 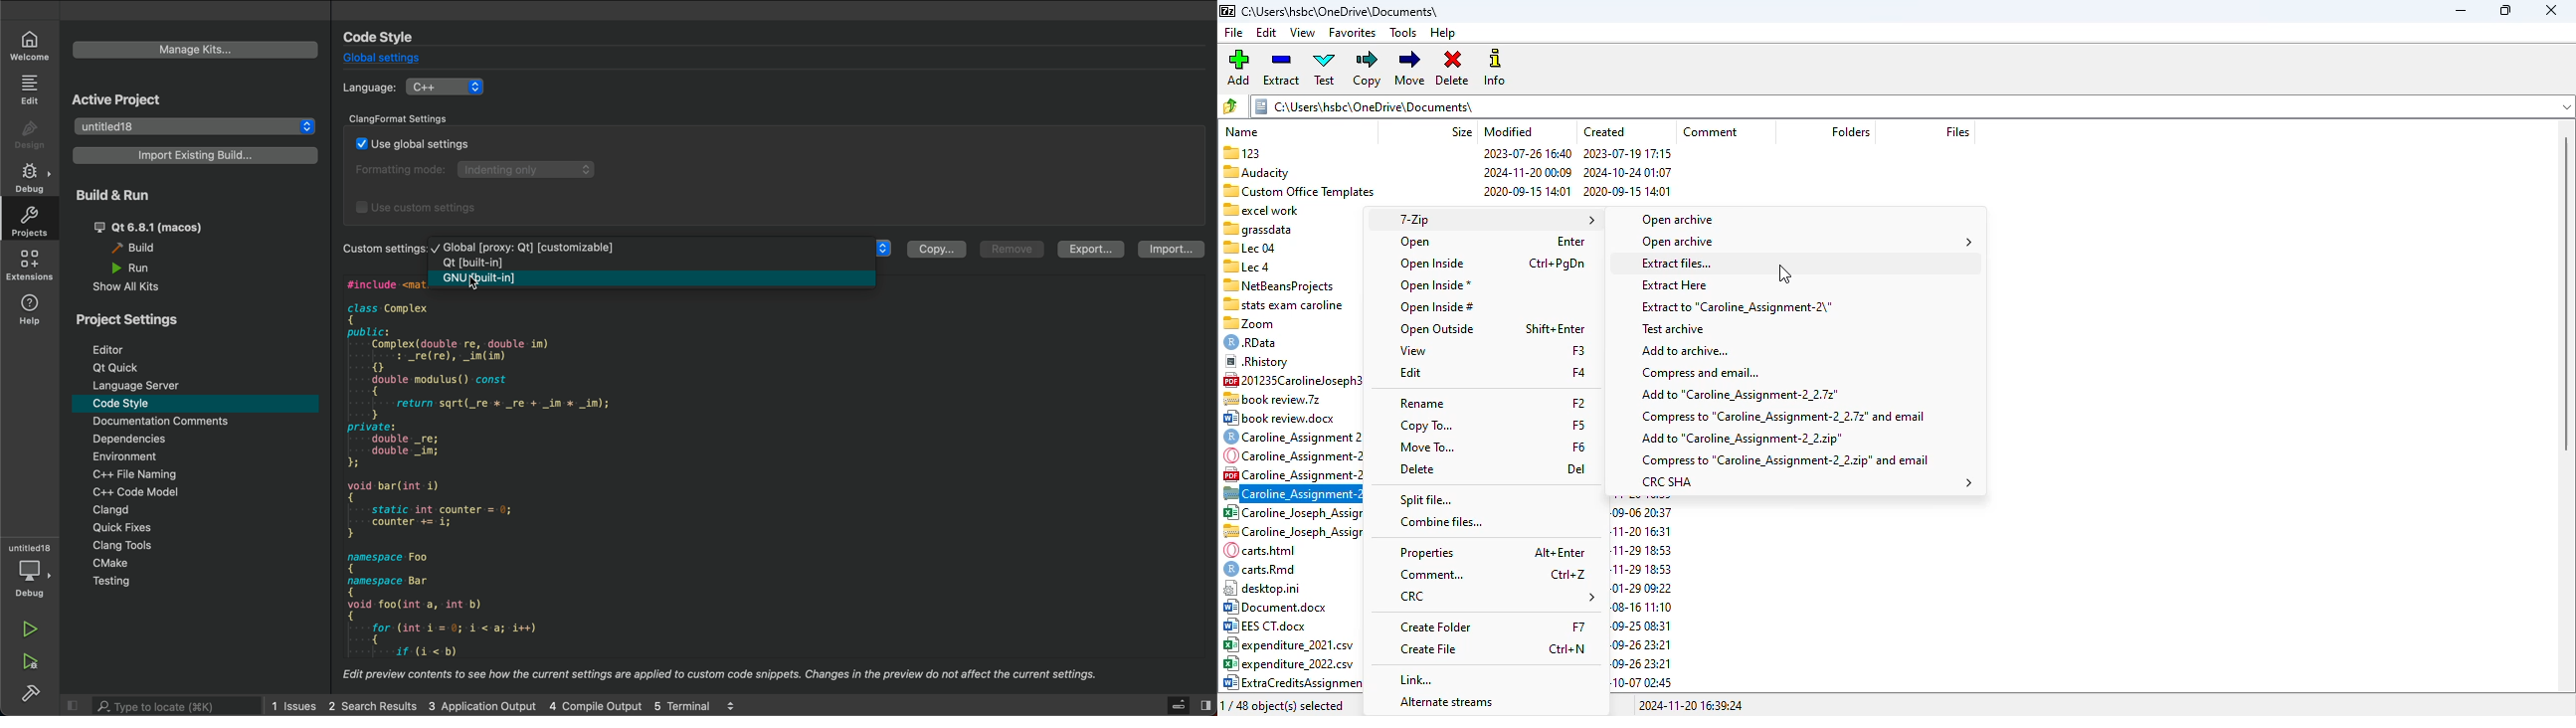 What do you see at coordinates (1691, 705) in the screenshot?
I see `2024-11-20 16:39:24` at bounding box center [1691, 705].